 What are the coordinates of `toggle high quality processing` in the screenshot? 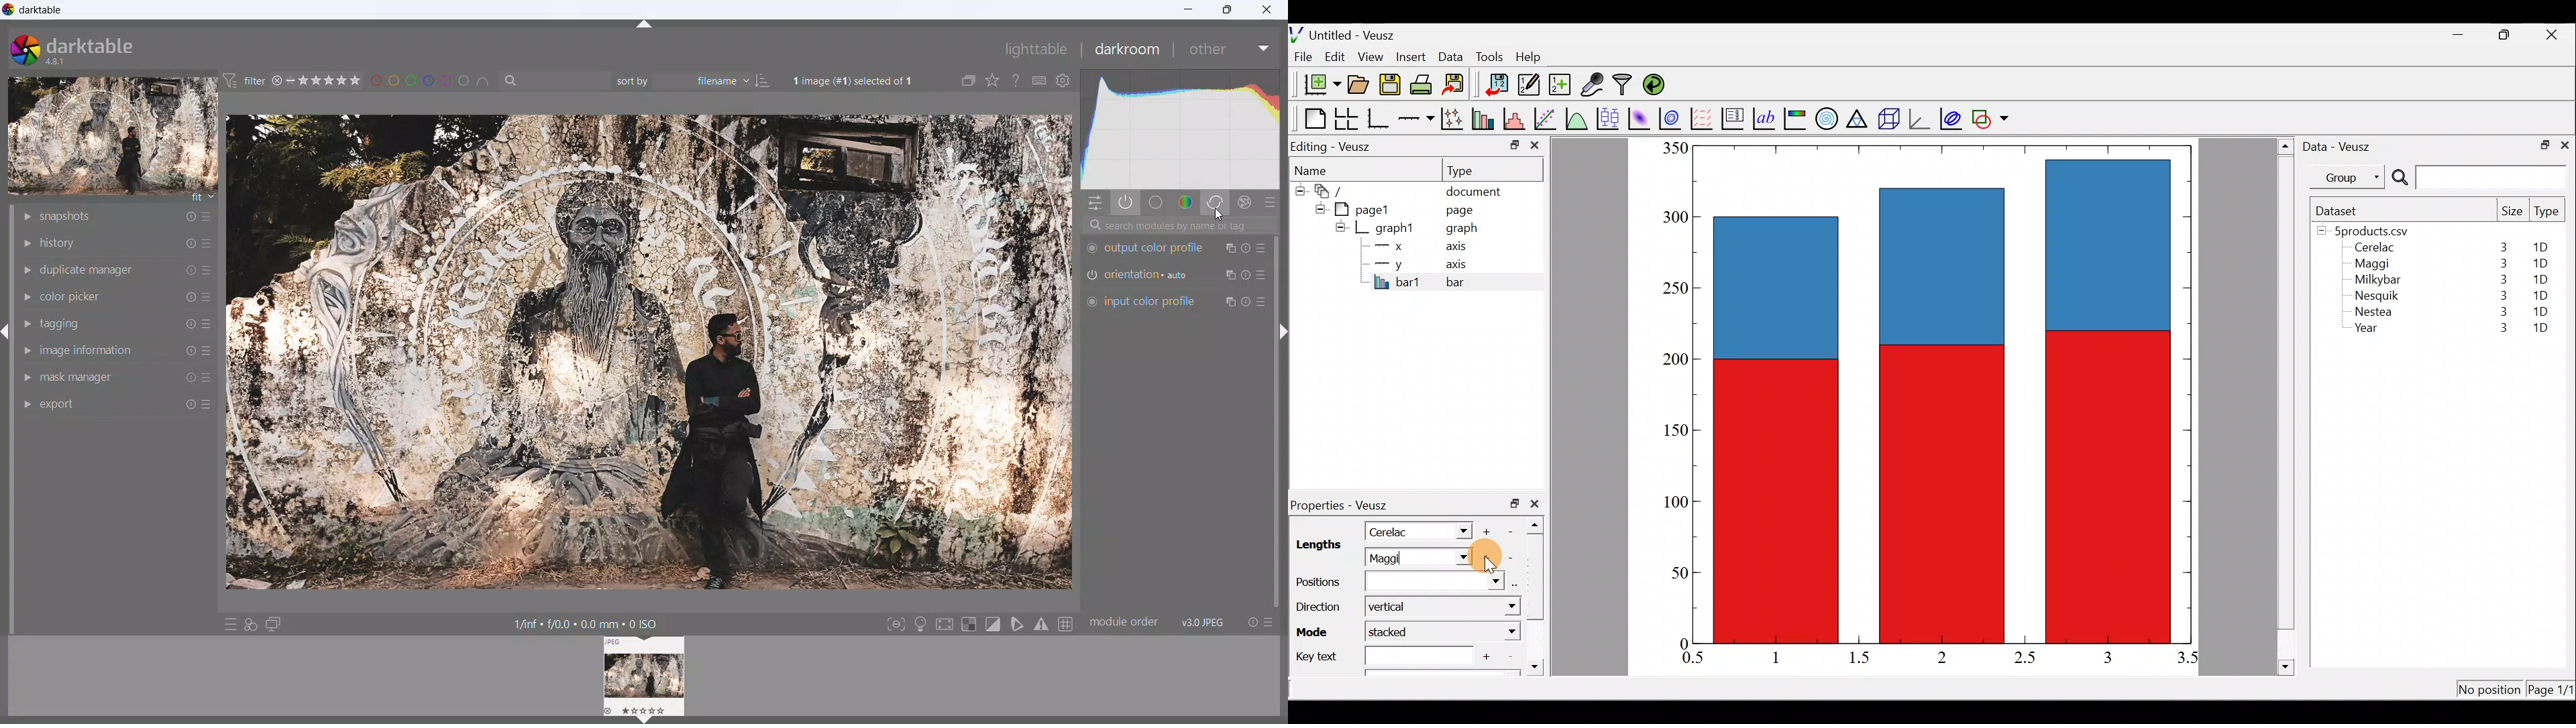 It's located at (945, 624).